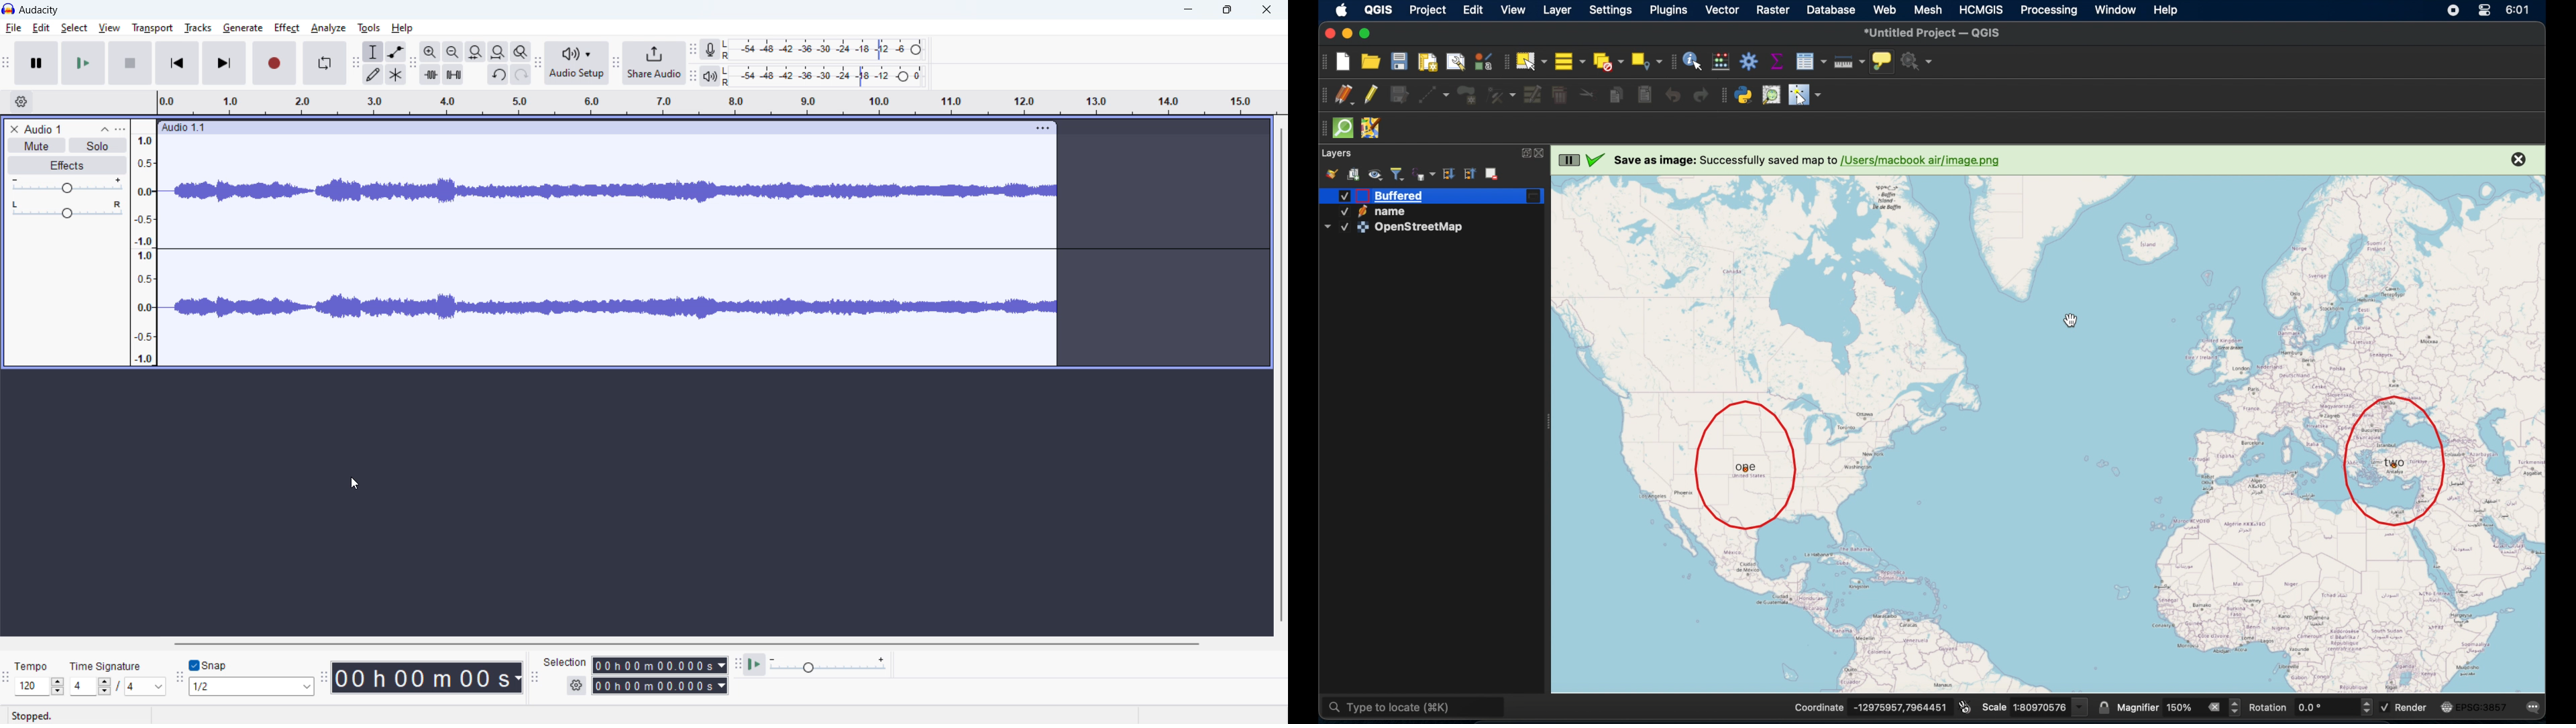 The height and width of the screenshot is (728, 2576). Describe the element at coordinates (2483, 707) in the screenshot. I see `EPSG:3875` at that location.